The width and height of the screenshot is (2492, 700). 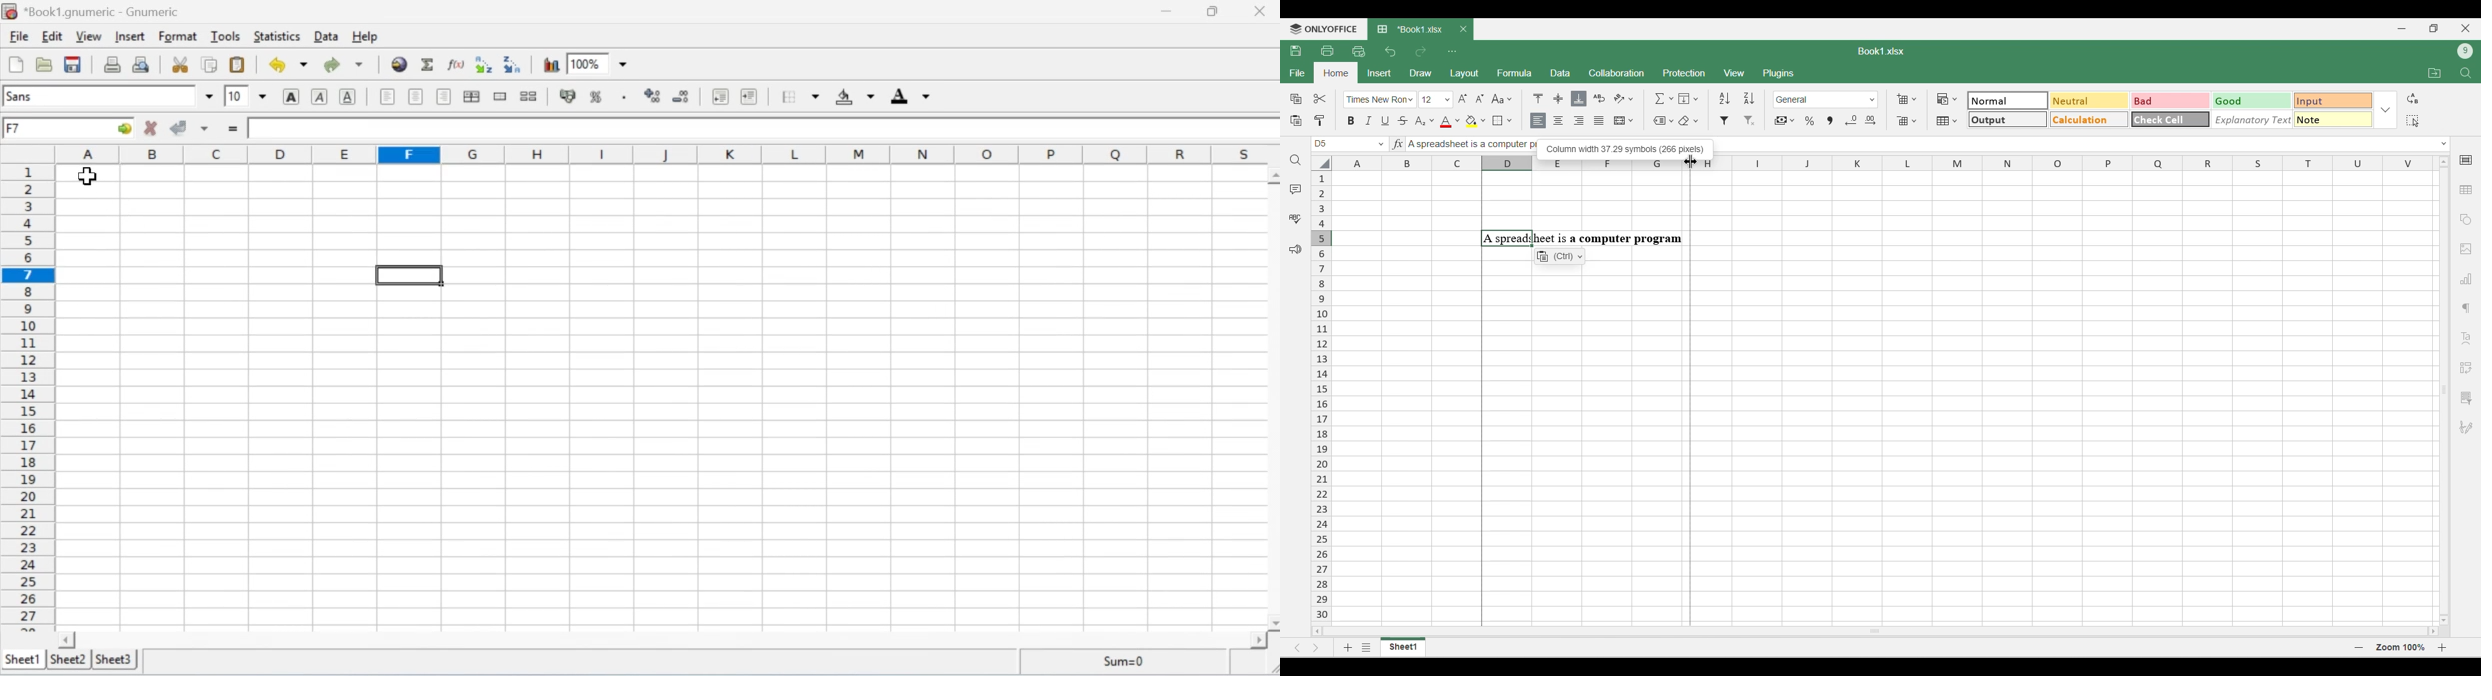 I want to click on Cut the selection, so click(x=183, y=63).